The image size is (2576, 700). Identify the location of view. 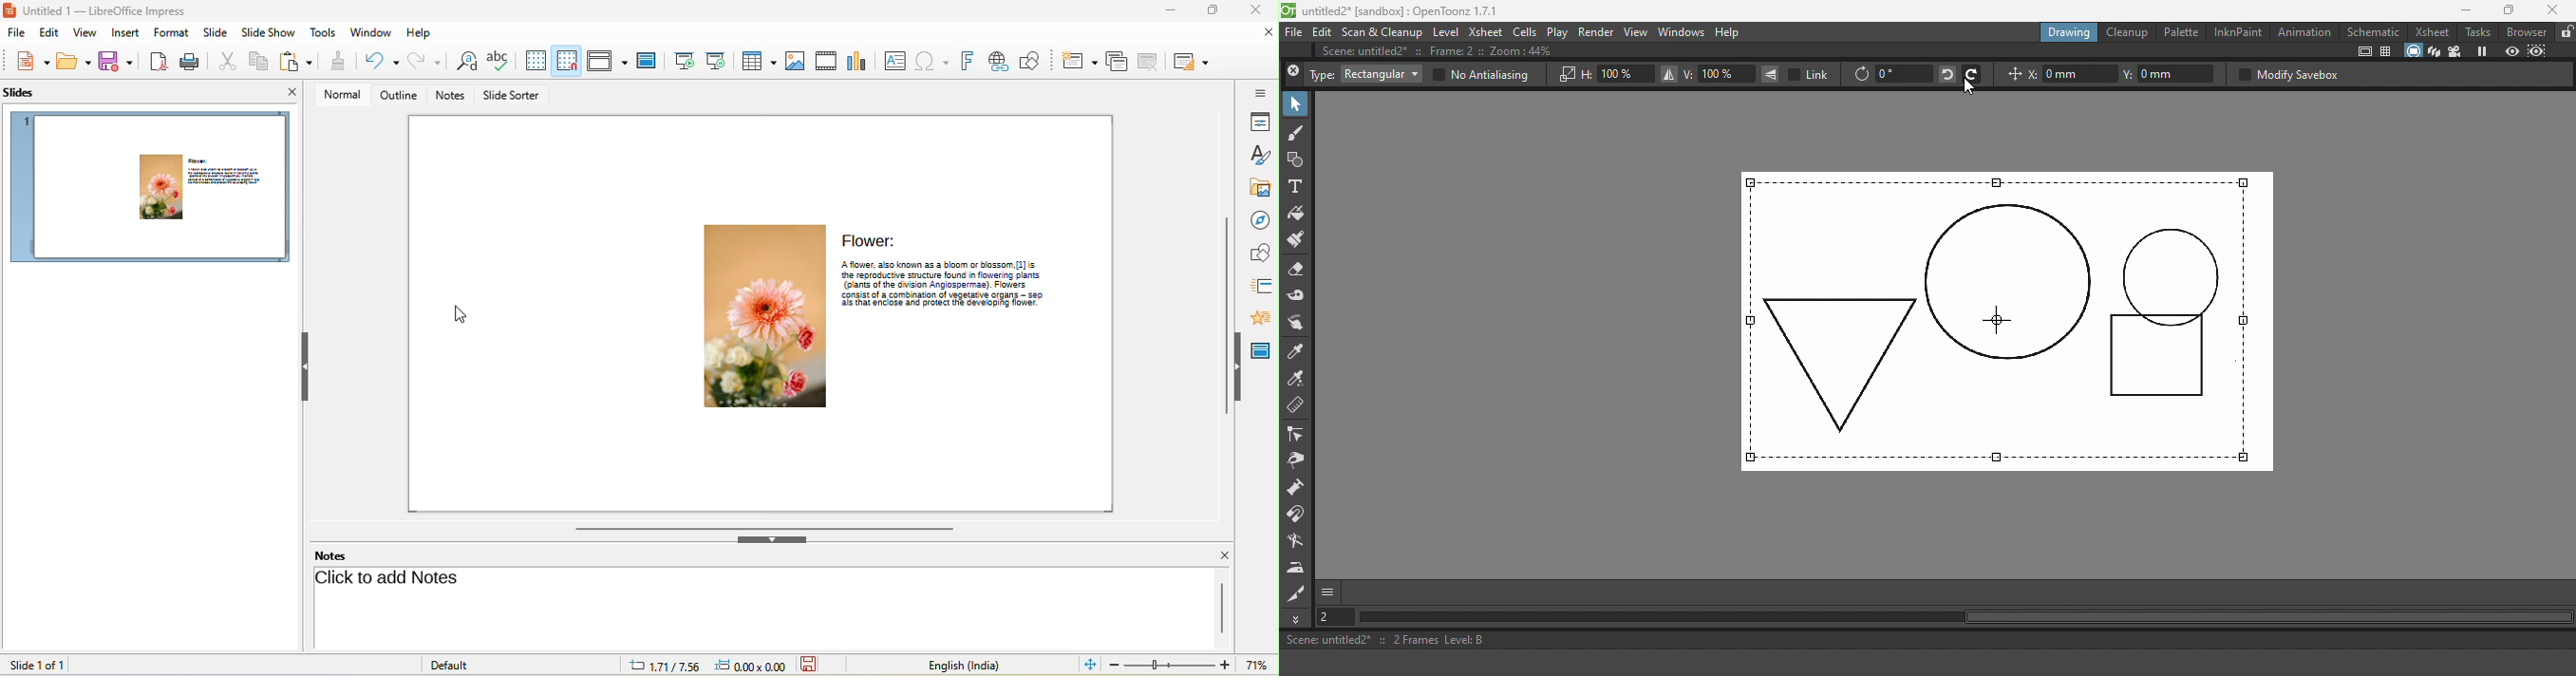
(84, 33).